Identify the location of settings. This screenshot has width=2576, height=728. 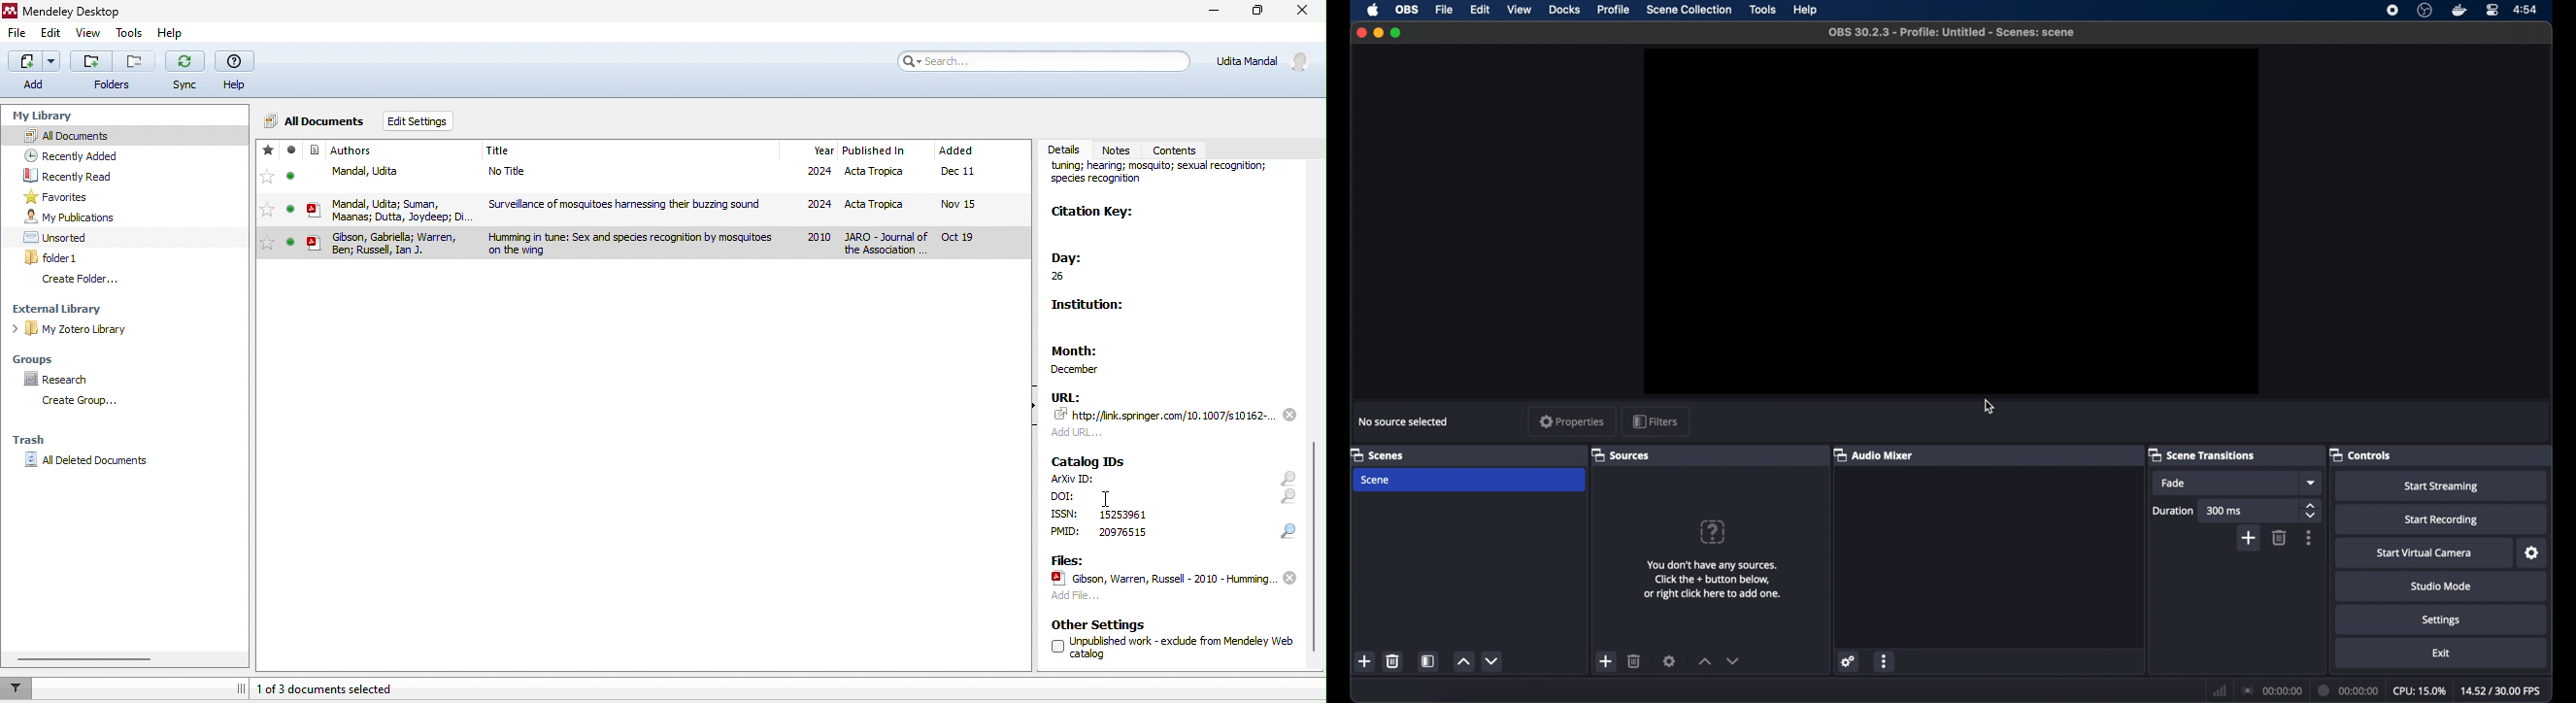
(2445, 620).